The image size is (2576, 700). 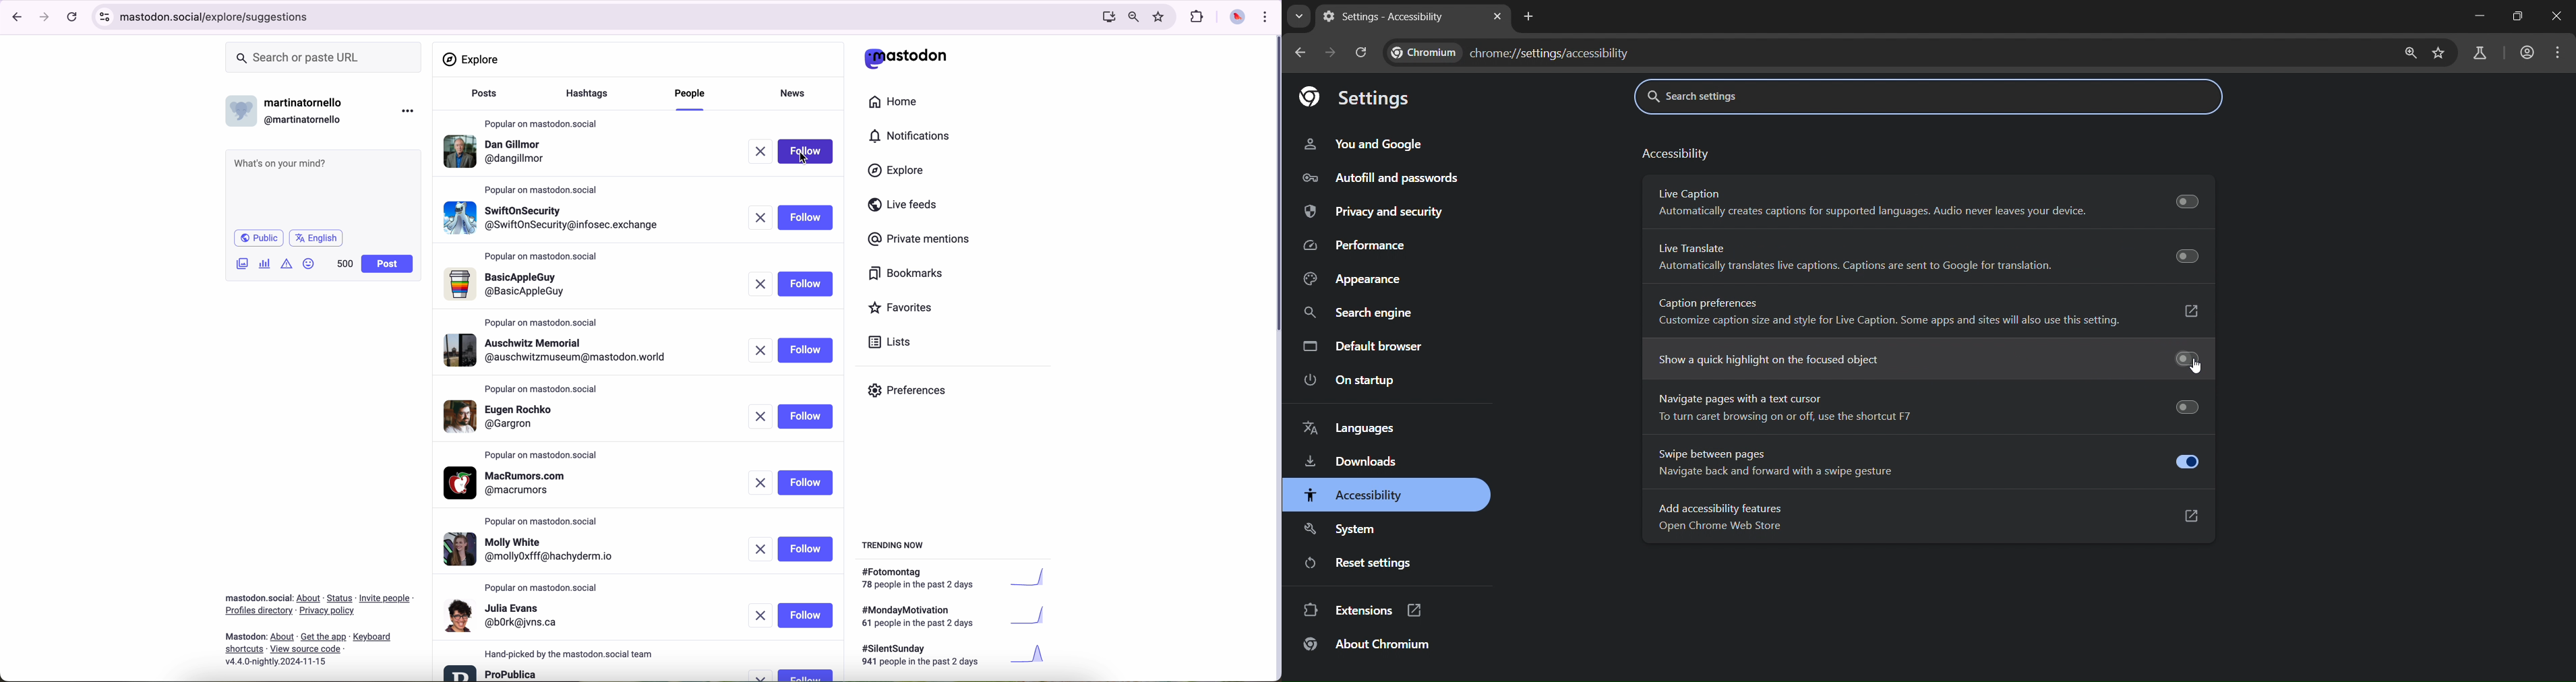 What do you see at coordinates (905, 309) in the screenshot?
I see `favorites` at bounding box center [905, 309].